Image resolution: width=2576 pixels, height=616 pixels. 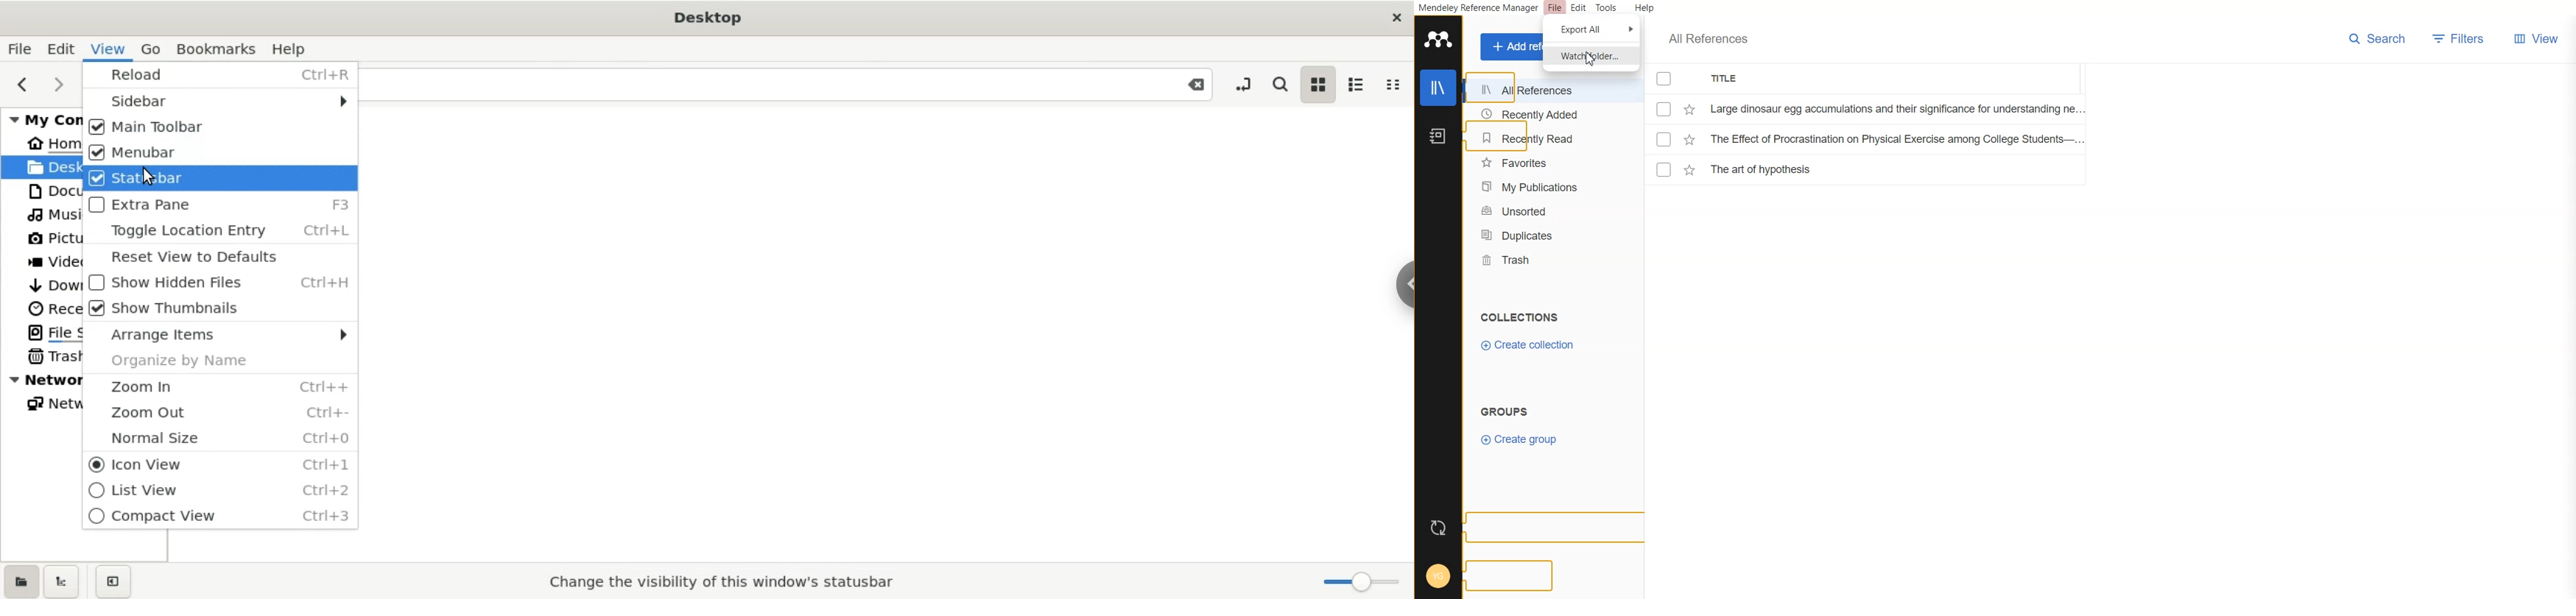 I want to click on Export All, so click(x=1593, y=30).